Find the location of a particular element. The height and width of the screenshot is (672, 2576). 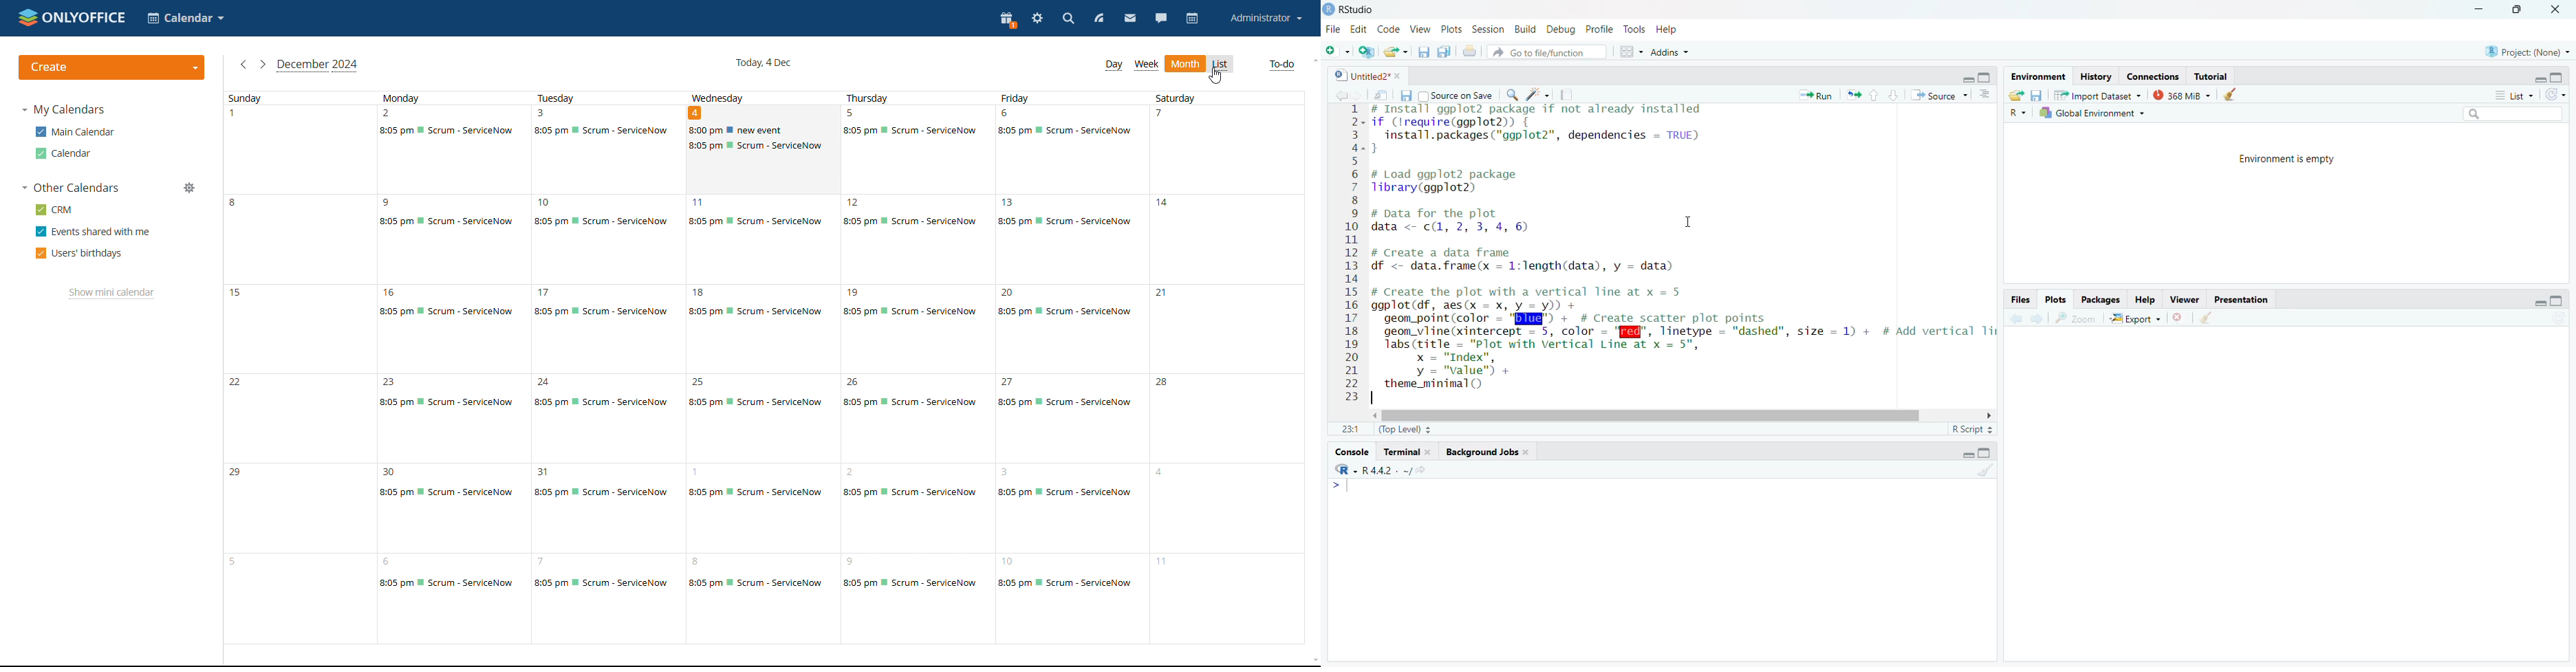

Tutorial is located at coordinates (2214, 75).